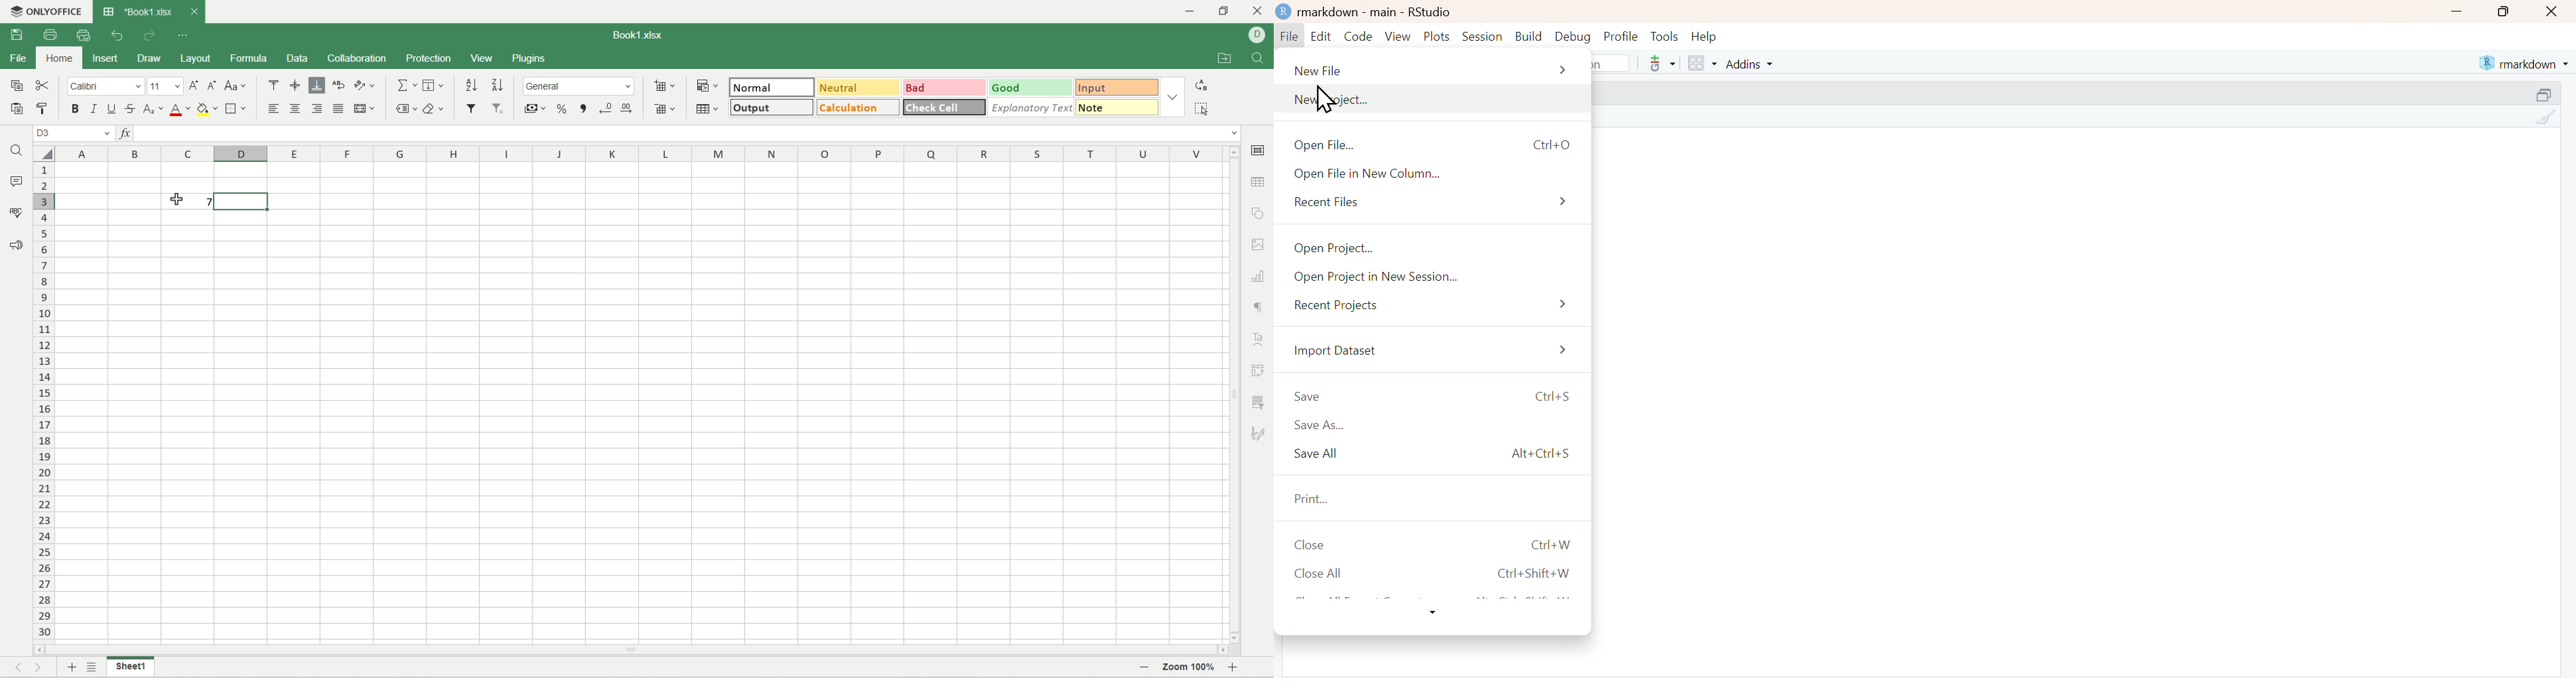 The height and width of the screenshot is (700, 2576). Describe the element at coordinates (1748, 63) in the screenshot. I see `Addins` at that location.